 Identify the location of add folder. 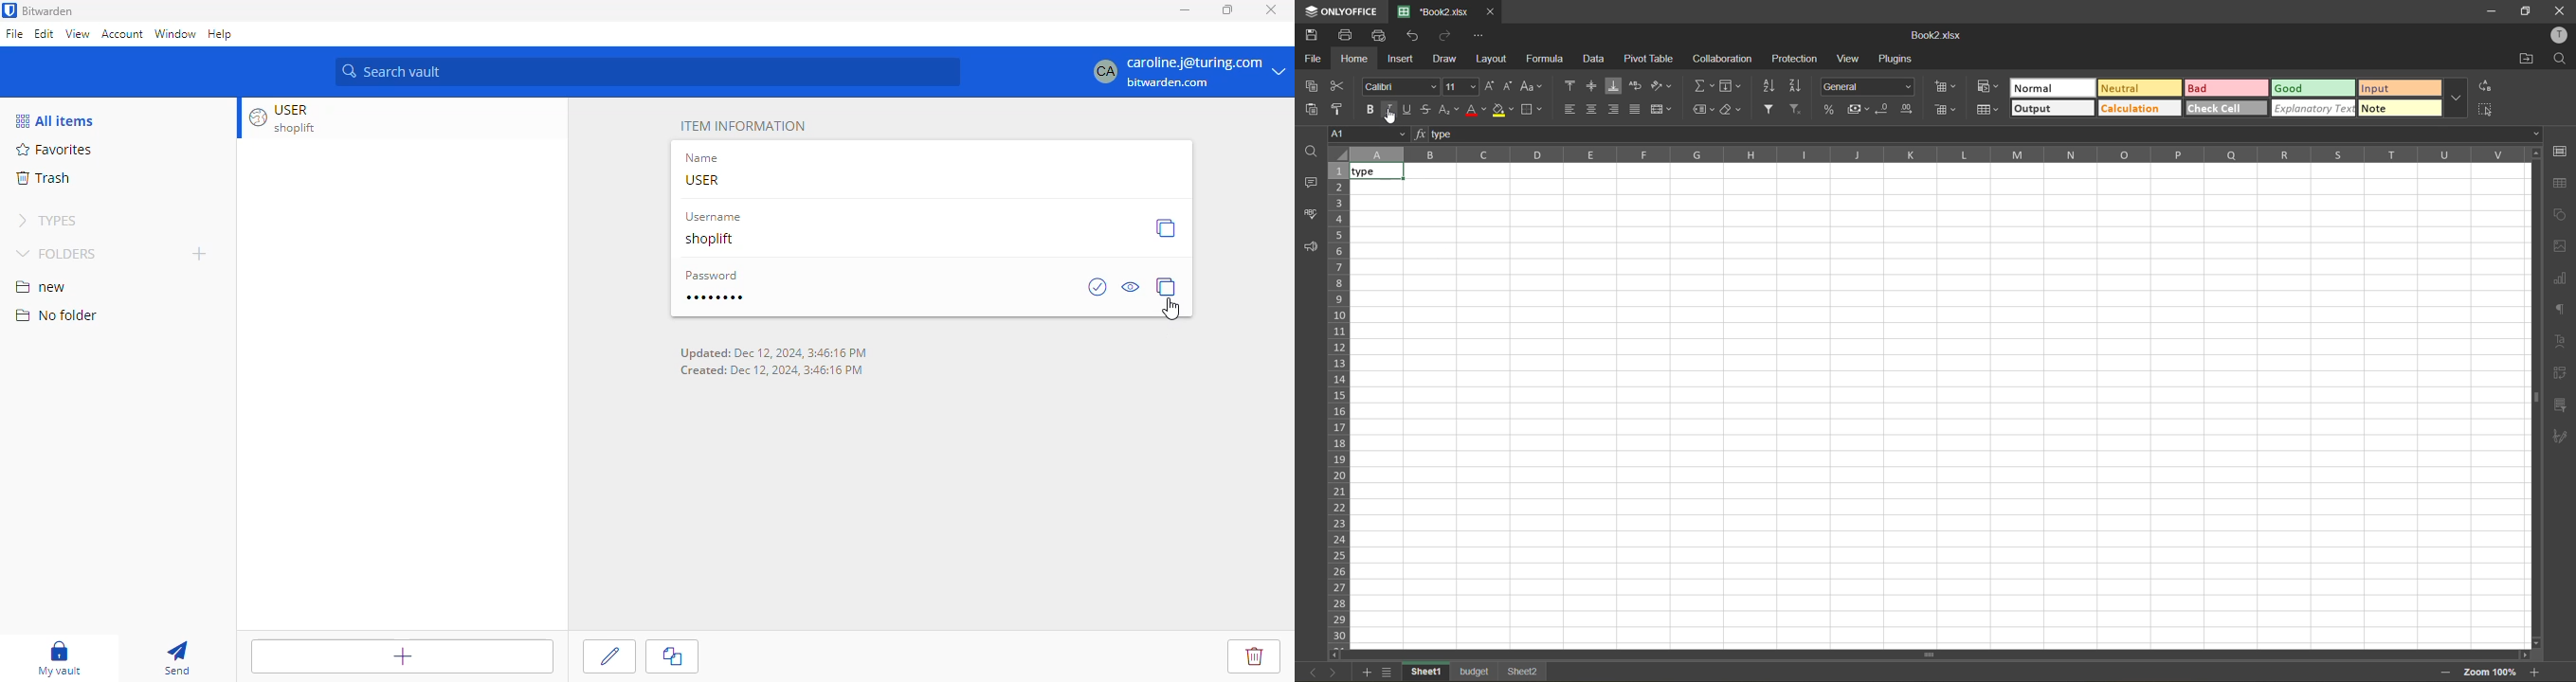
(199, 253).